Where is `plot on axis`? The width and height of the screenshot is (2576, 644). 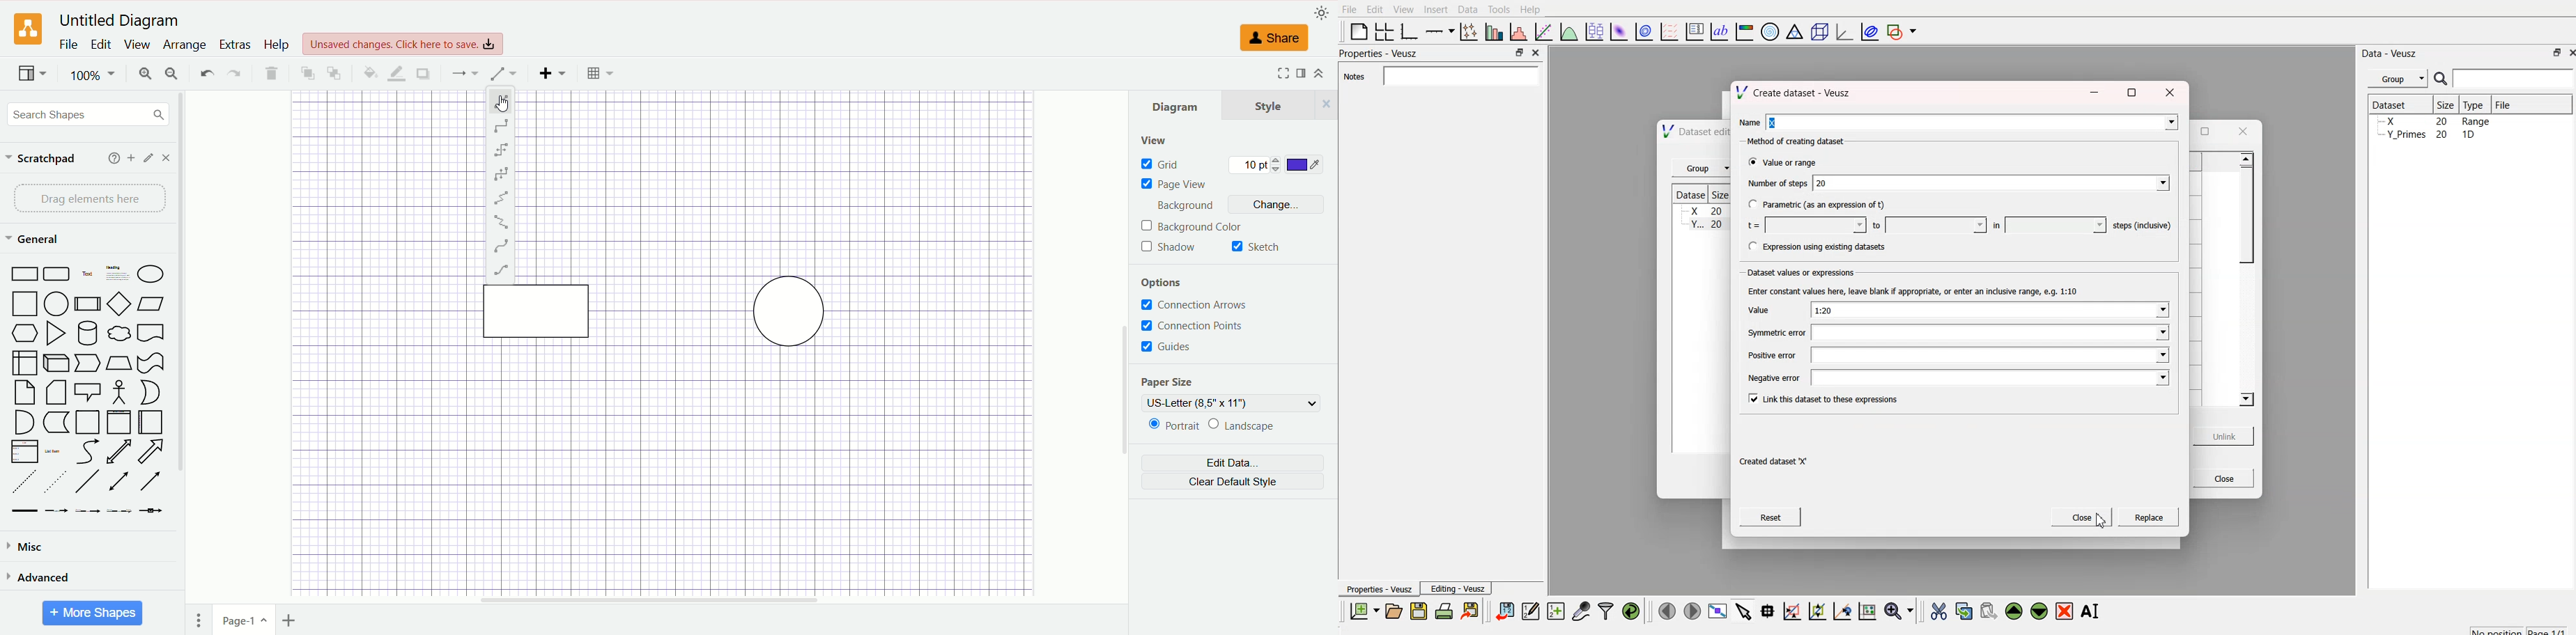
plot on axis is located at coordinates (1438, 30).